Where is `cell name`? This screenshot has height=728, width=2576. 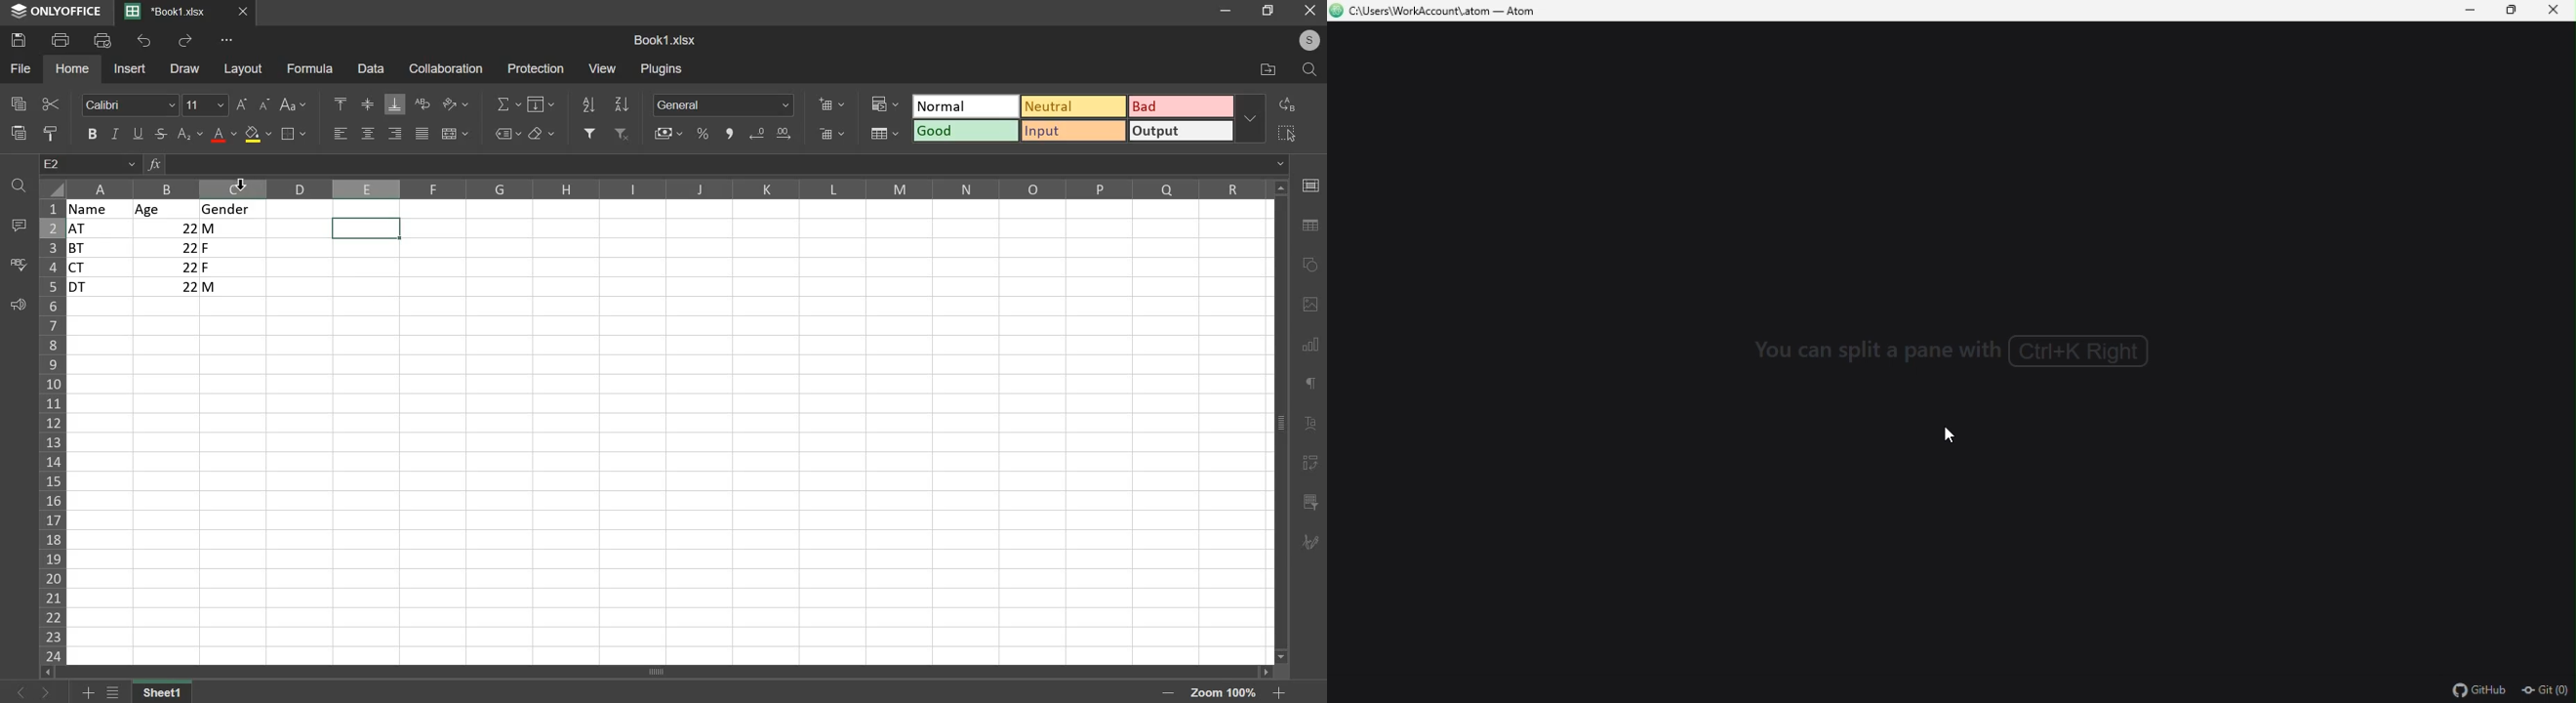 cell name is located at coordinates (90, 167).